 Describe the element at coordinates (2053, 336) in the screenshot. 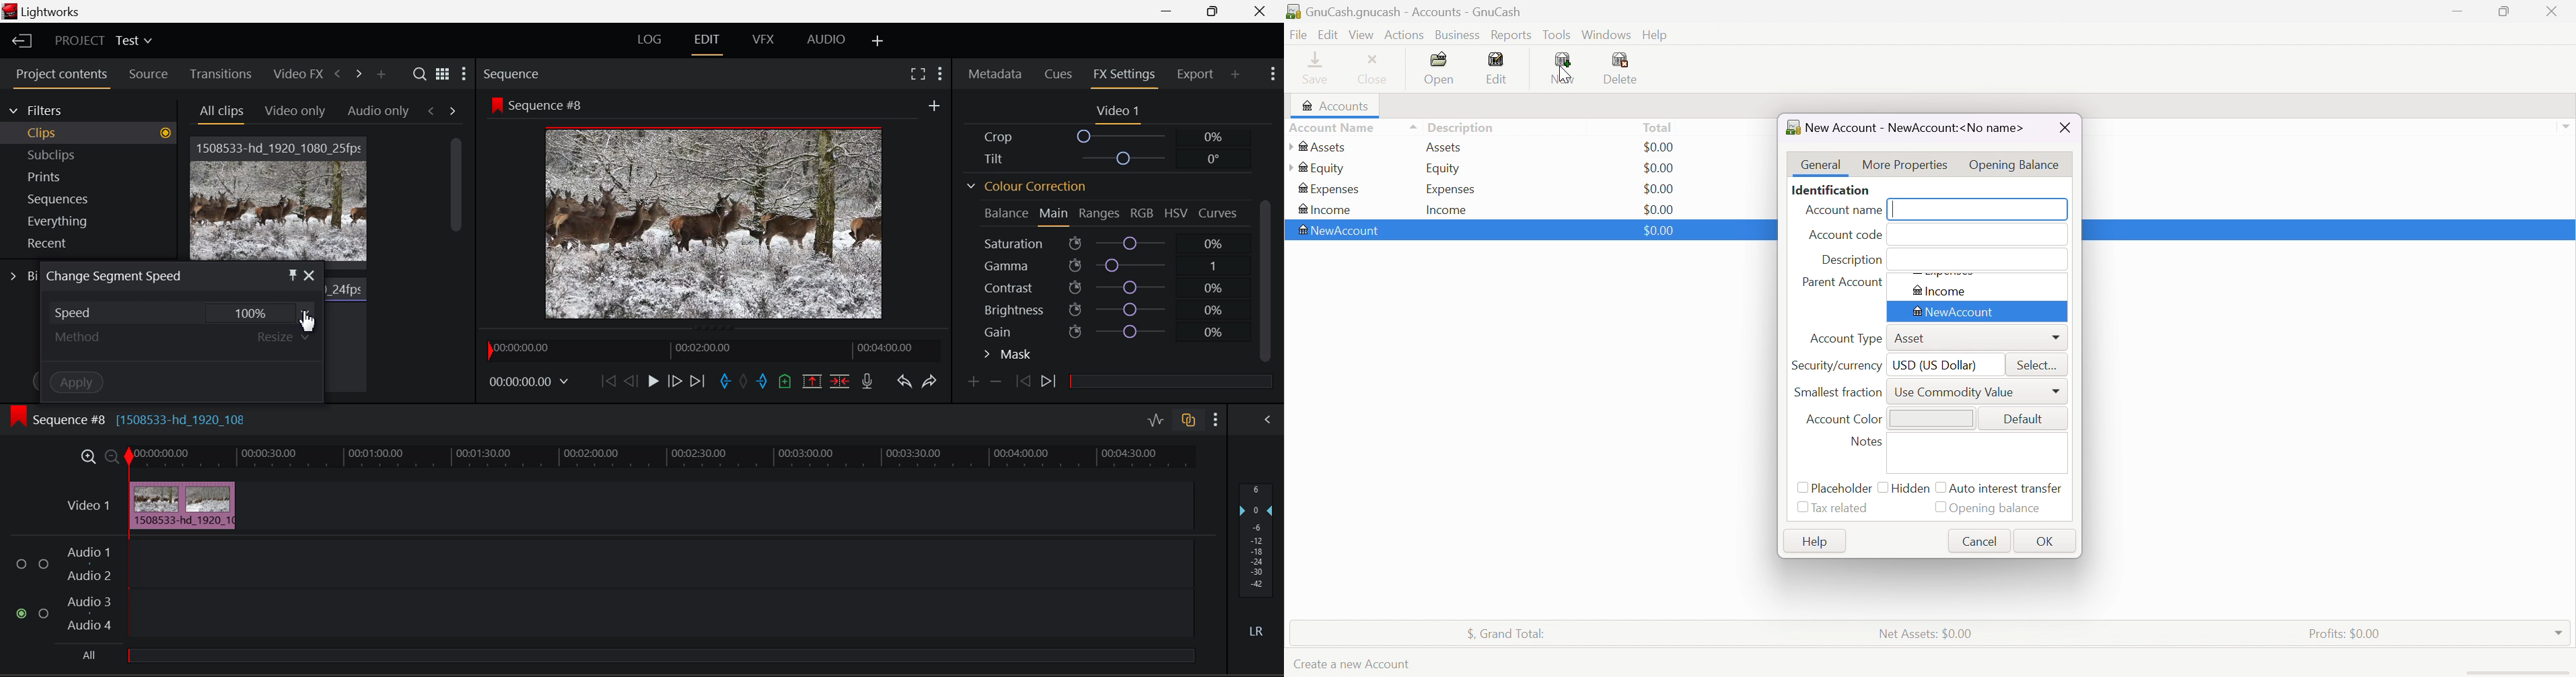

I see `Drop Down` at that location.